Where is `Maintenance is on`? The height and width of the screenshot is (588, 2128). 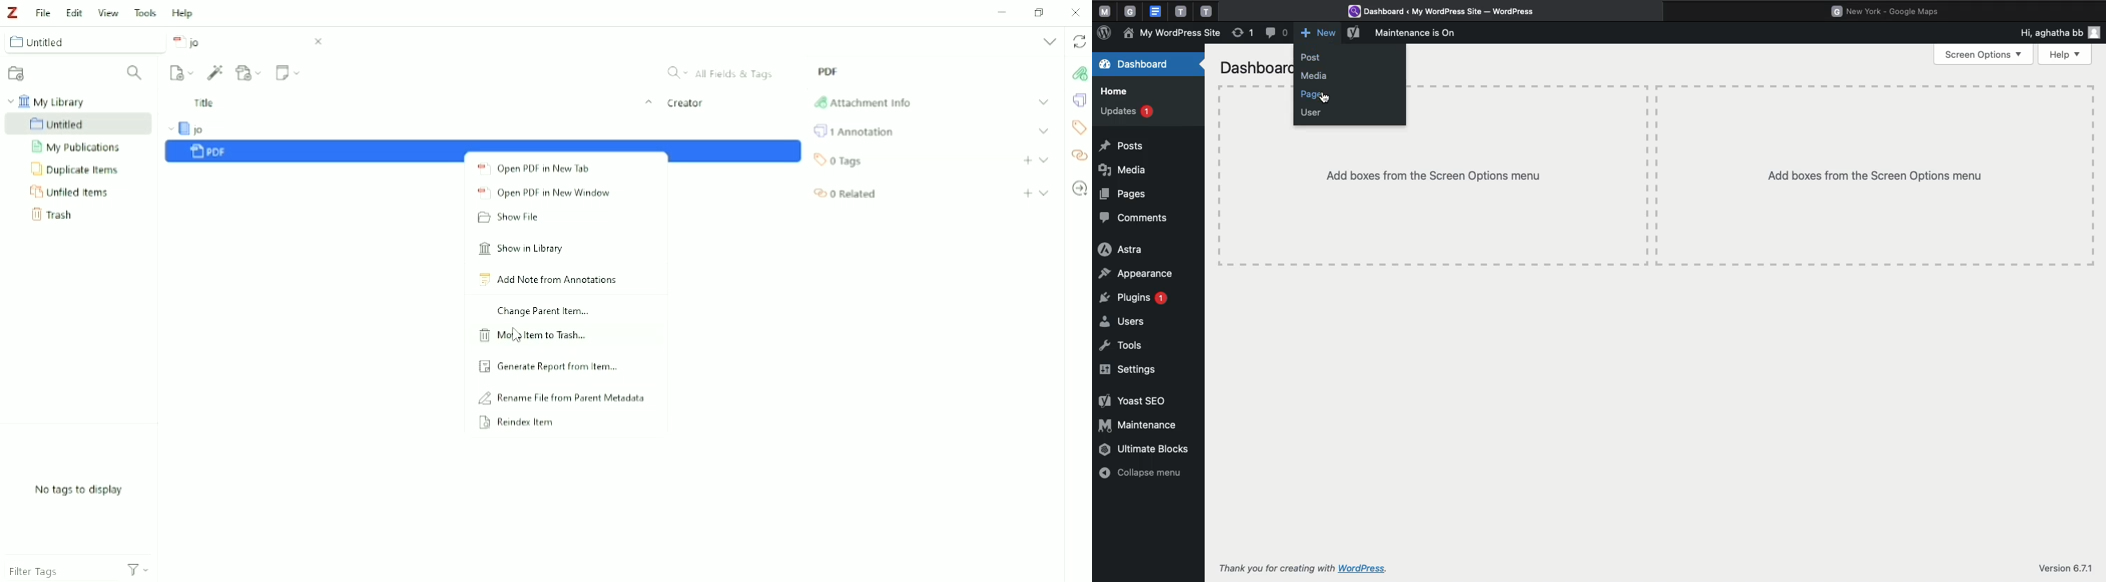 Maintenance is on is located at coordinates (1420, 33).